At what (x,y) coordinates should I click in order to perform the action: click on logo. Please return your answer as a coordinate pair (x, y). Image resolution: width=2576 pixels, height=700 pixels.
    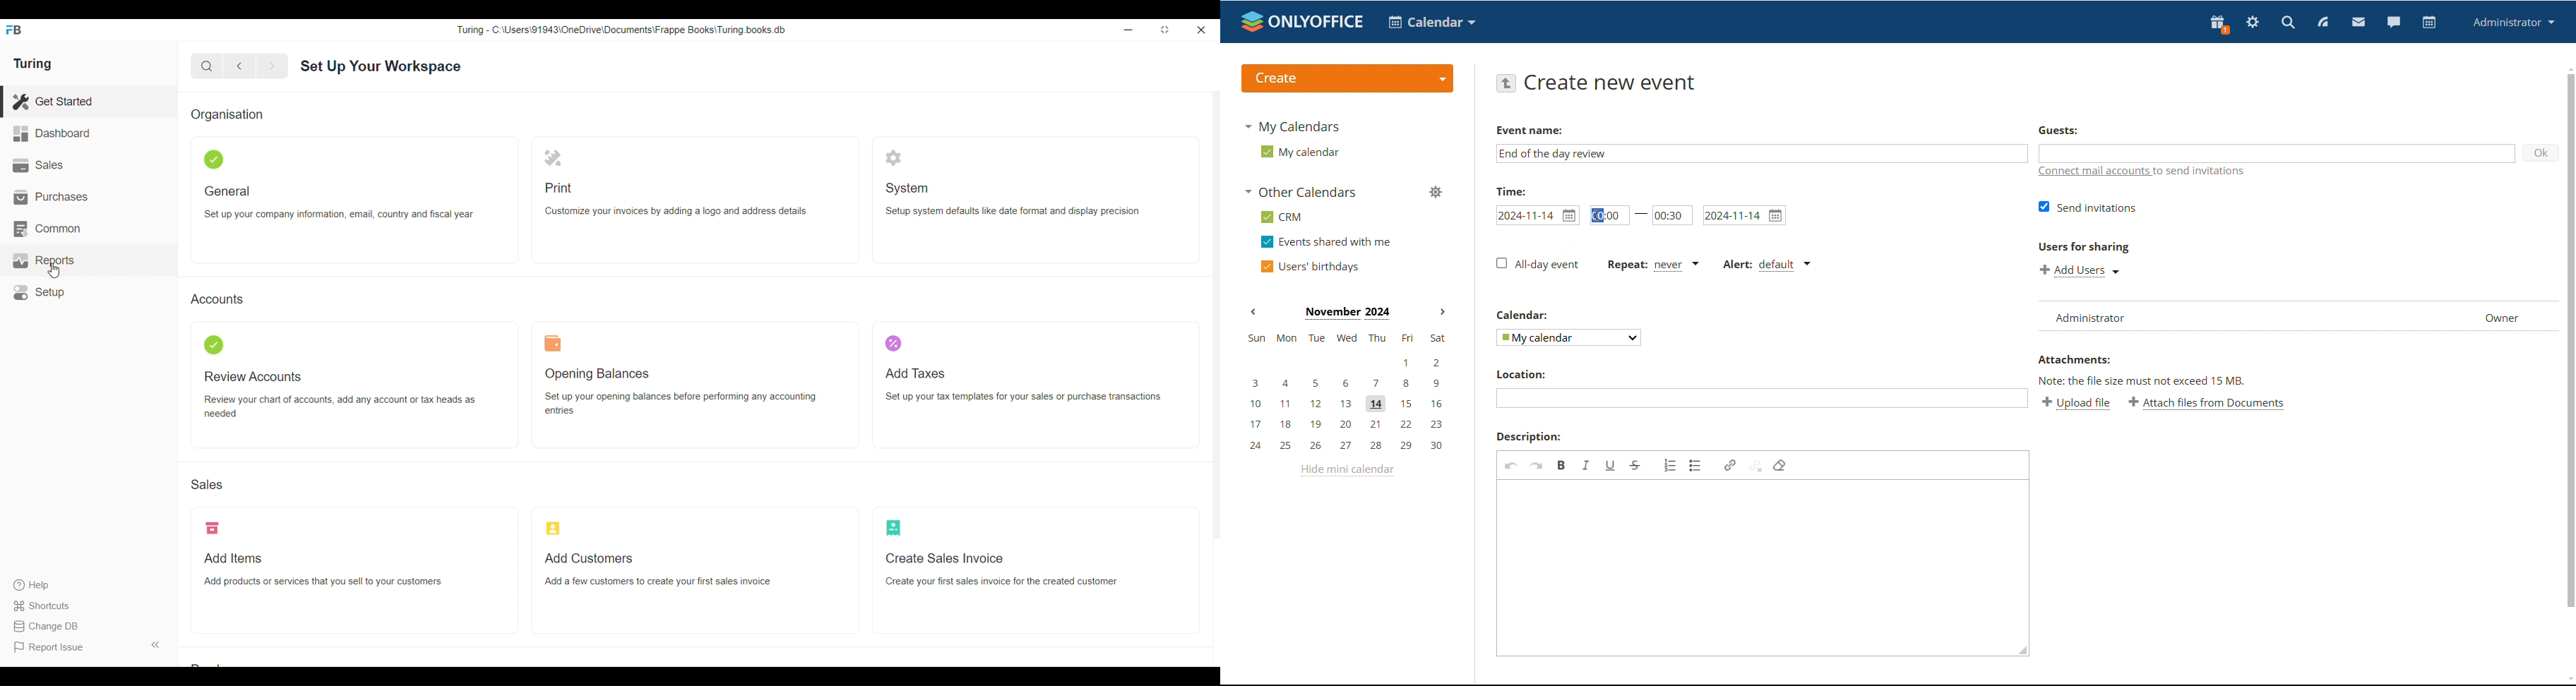
    Looking at the image, I should click on (1302, 21).